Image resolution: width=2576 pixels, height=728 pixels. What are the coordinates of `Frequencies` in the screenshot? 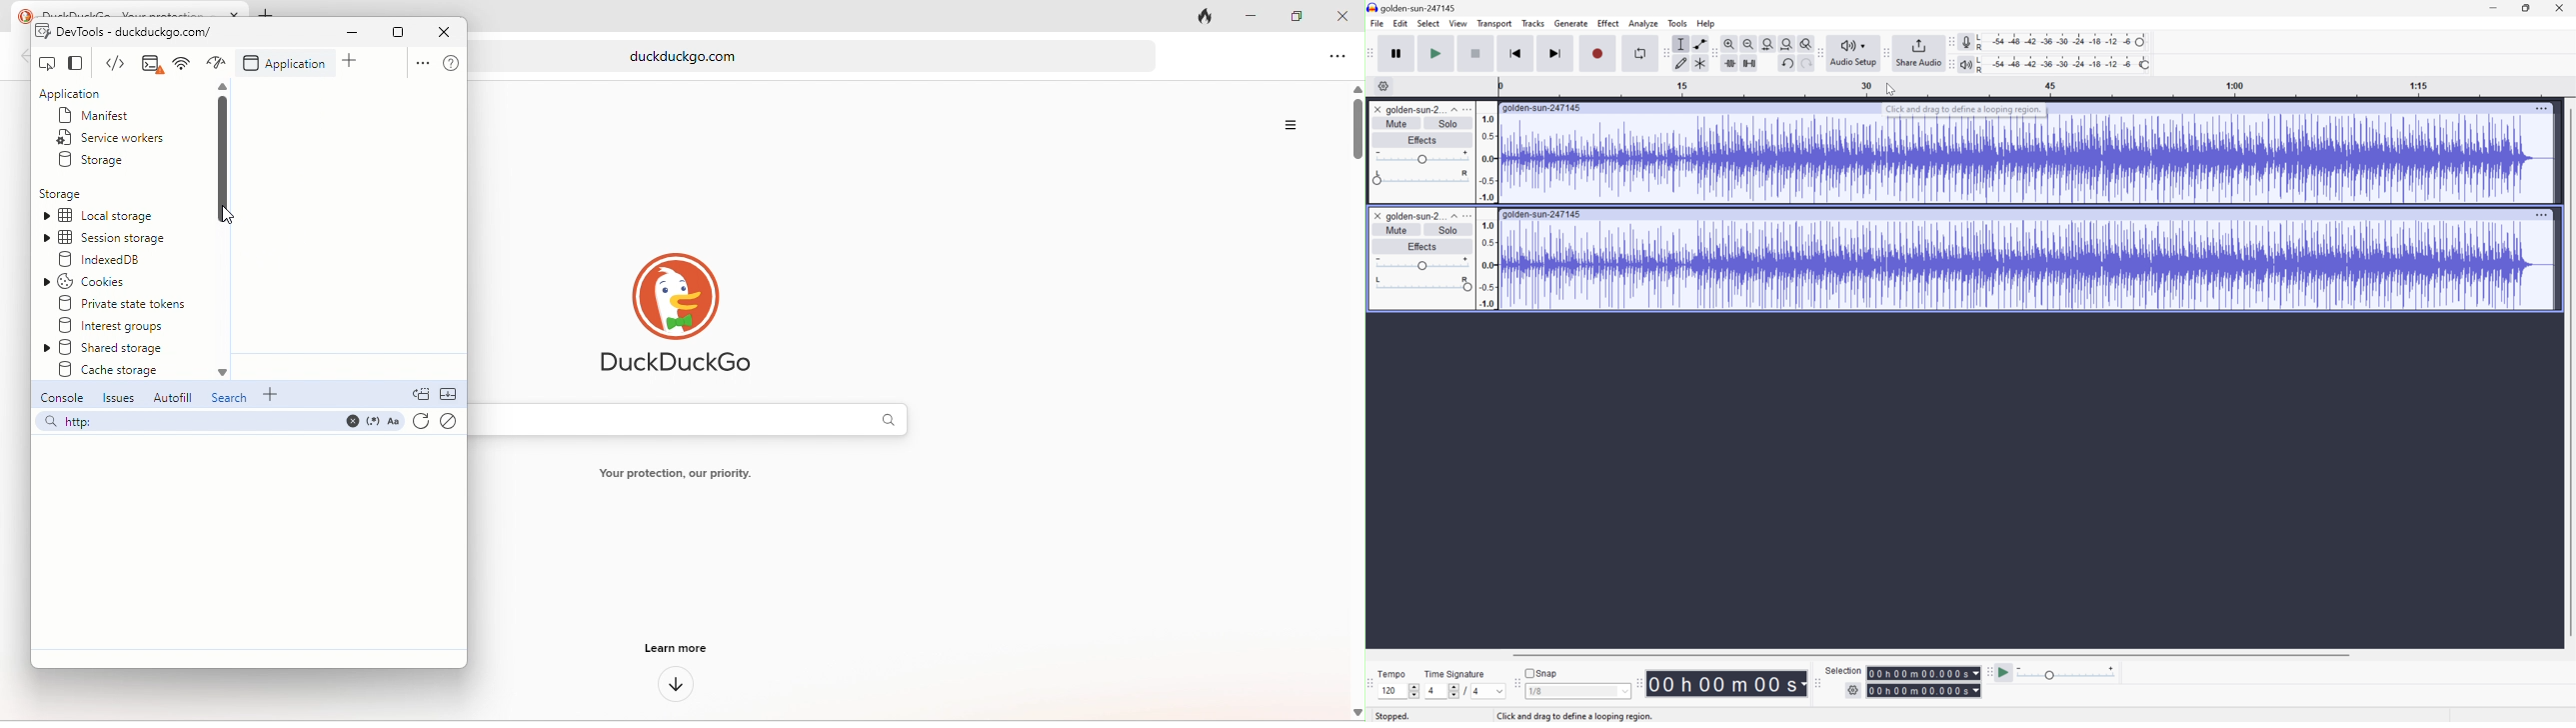 It's located at (1487, 213).